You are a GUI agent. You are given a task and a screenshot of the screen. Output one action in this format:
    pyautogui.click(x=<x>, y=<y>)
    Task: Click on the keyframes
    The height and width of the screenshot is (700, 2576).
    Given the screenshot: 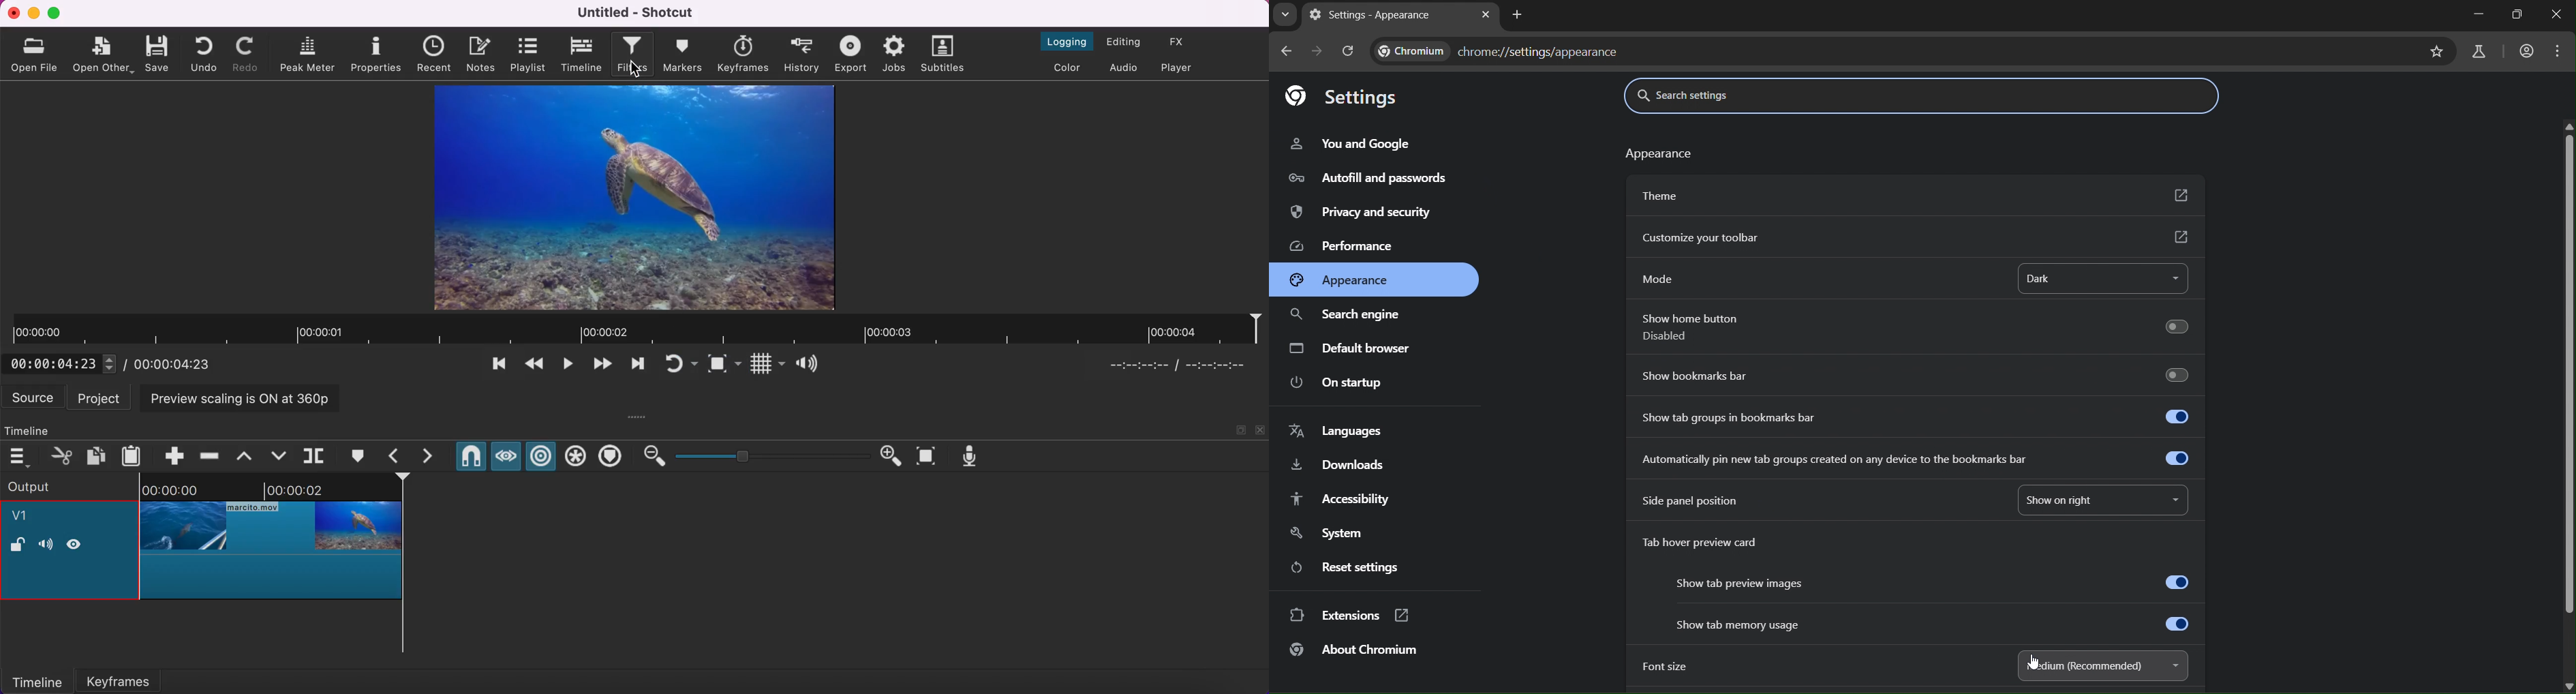 What is the action you would take?
    pyautogui.click(x=131, y=678)
    